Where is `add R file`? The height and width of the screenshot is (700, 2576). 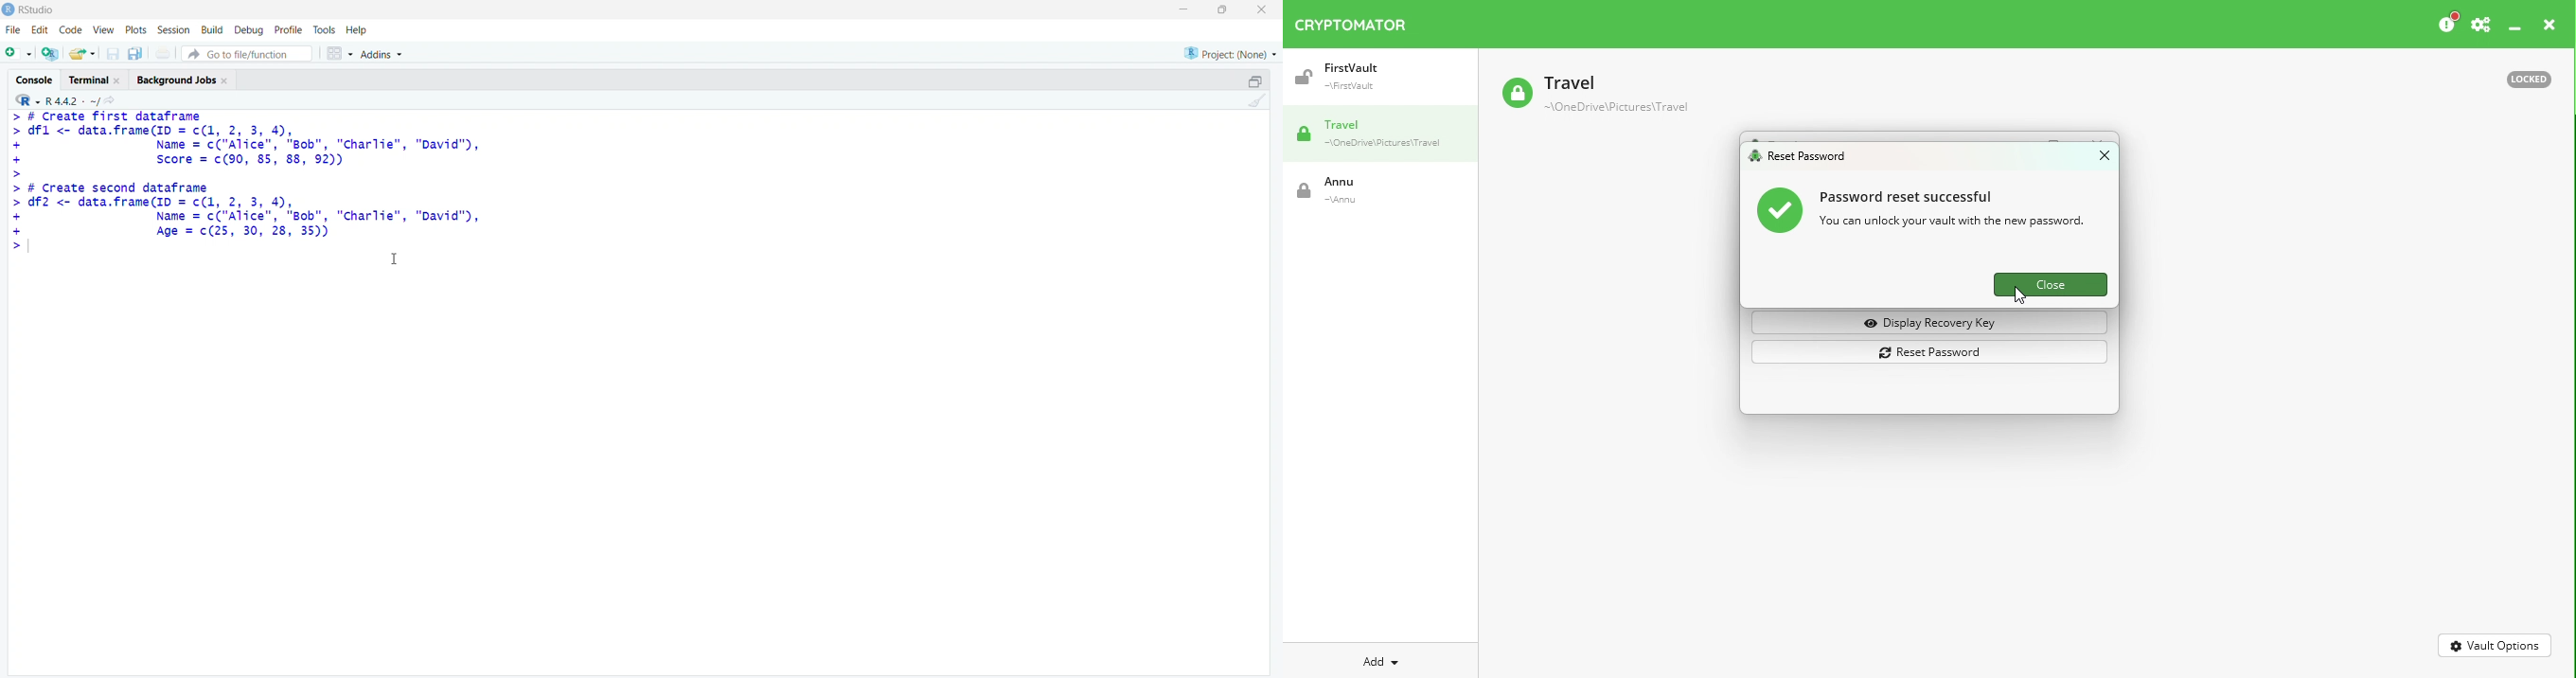
add R file is located at coordinates (51, 53).